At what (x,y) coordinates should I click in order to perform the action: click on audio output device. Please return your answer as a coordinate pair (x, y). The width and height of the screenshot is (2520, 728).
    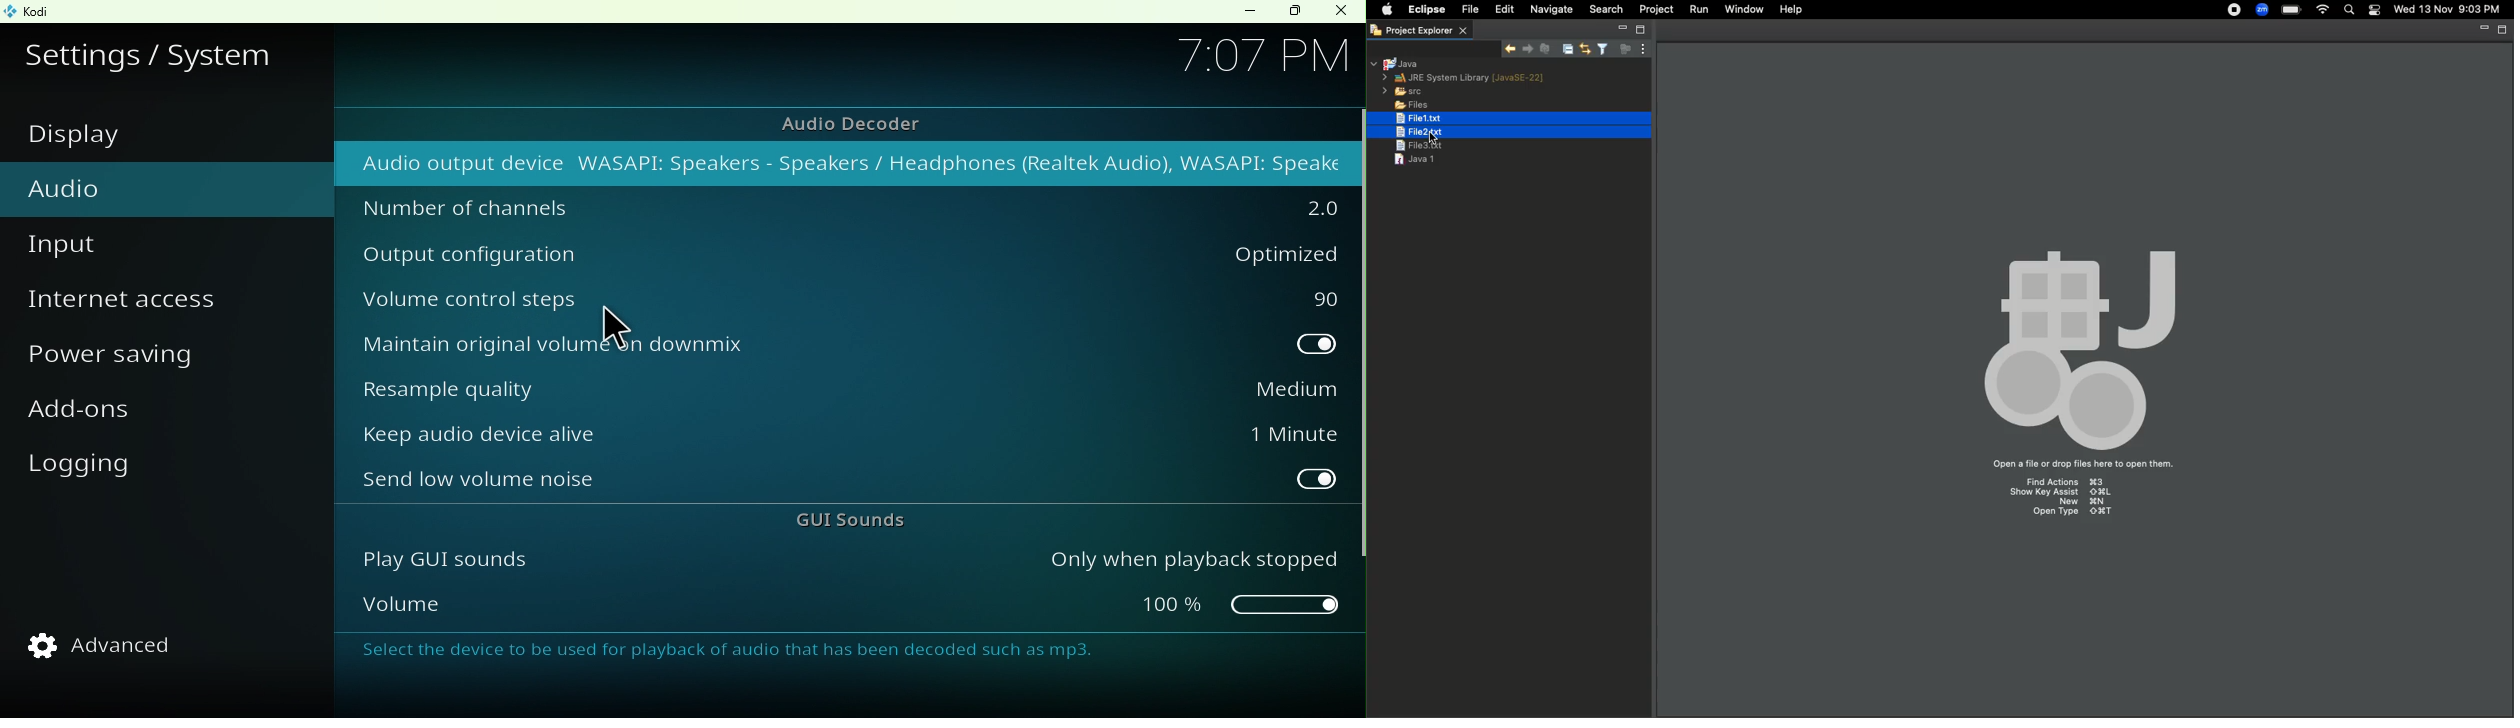
    Looking at the image, I should click on (1215, 157).